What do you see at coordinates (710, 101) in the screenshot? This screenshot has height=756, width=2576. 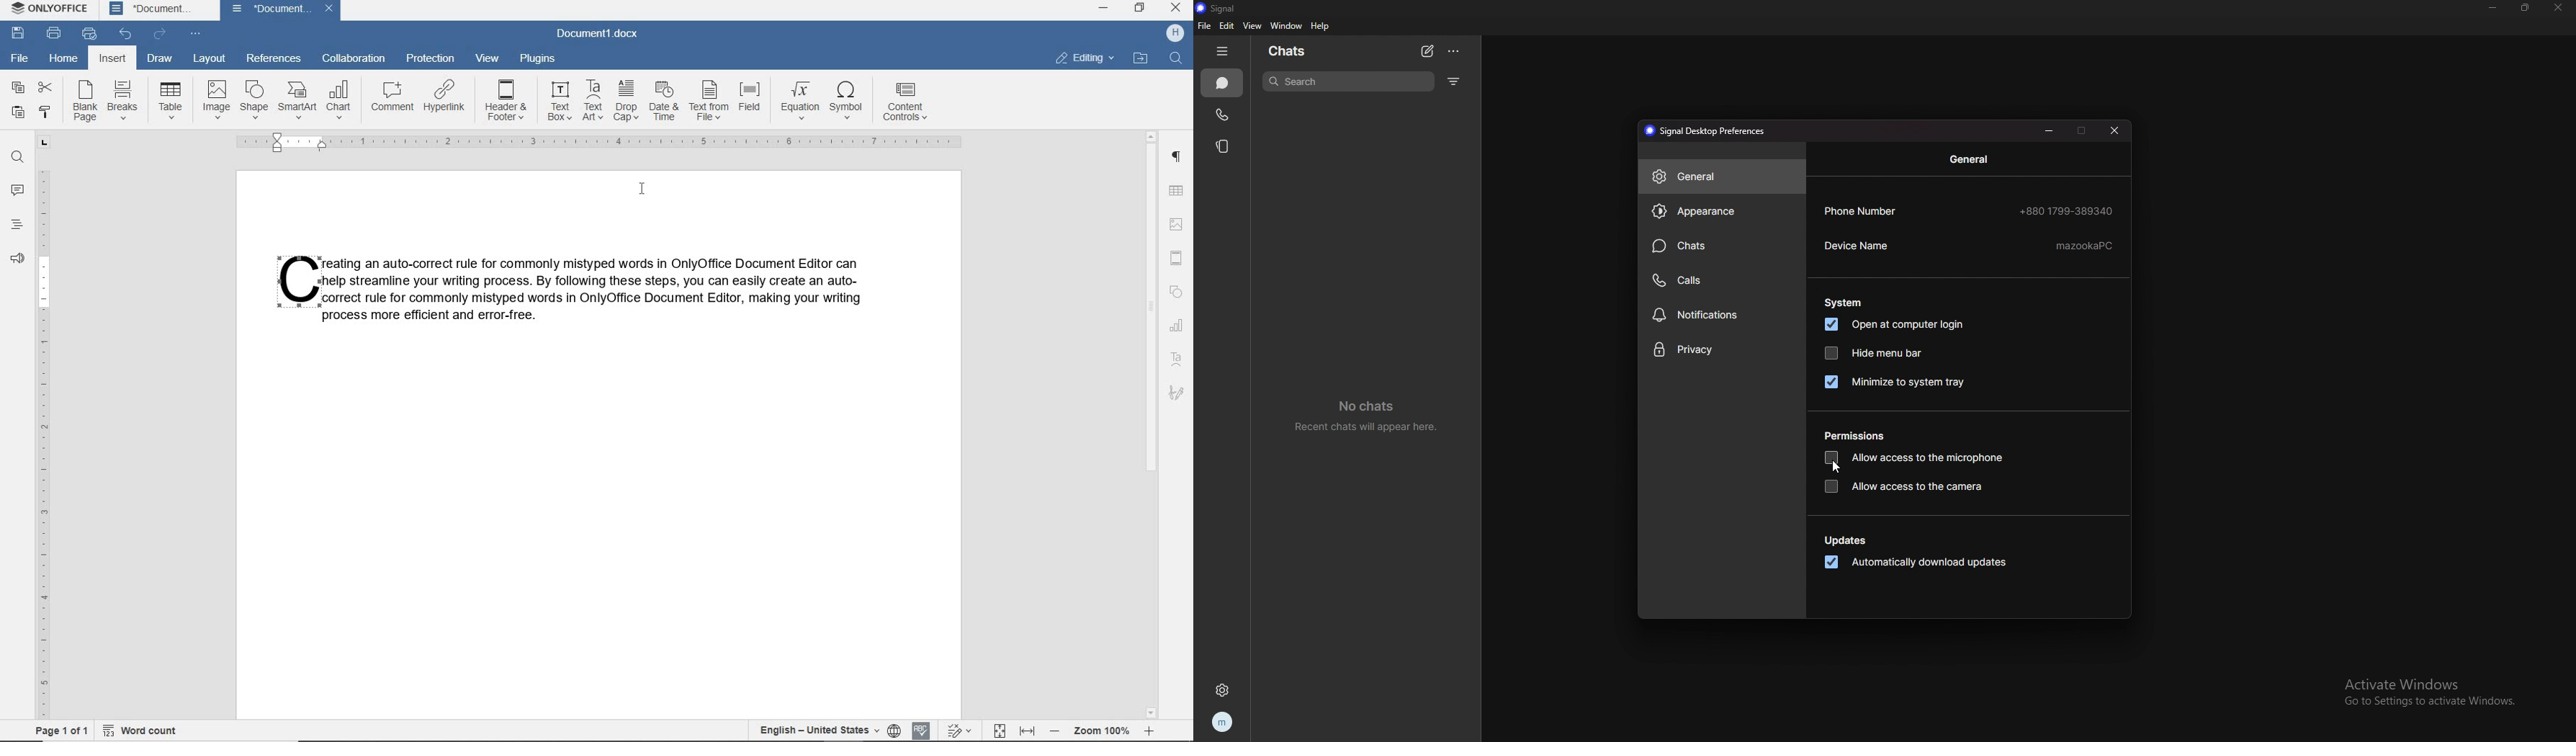 I see `text from file` at bounding box center [710, 101].